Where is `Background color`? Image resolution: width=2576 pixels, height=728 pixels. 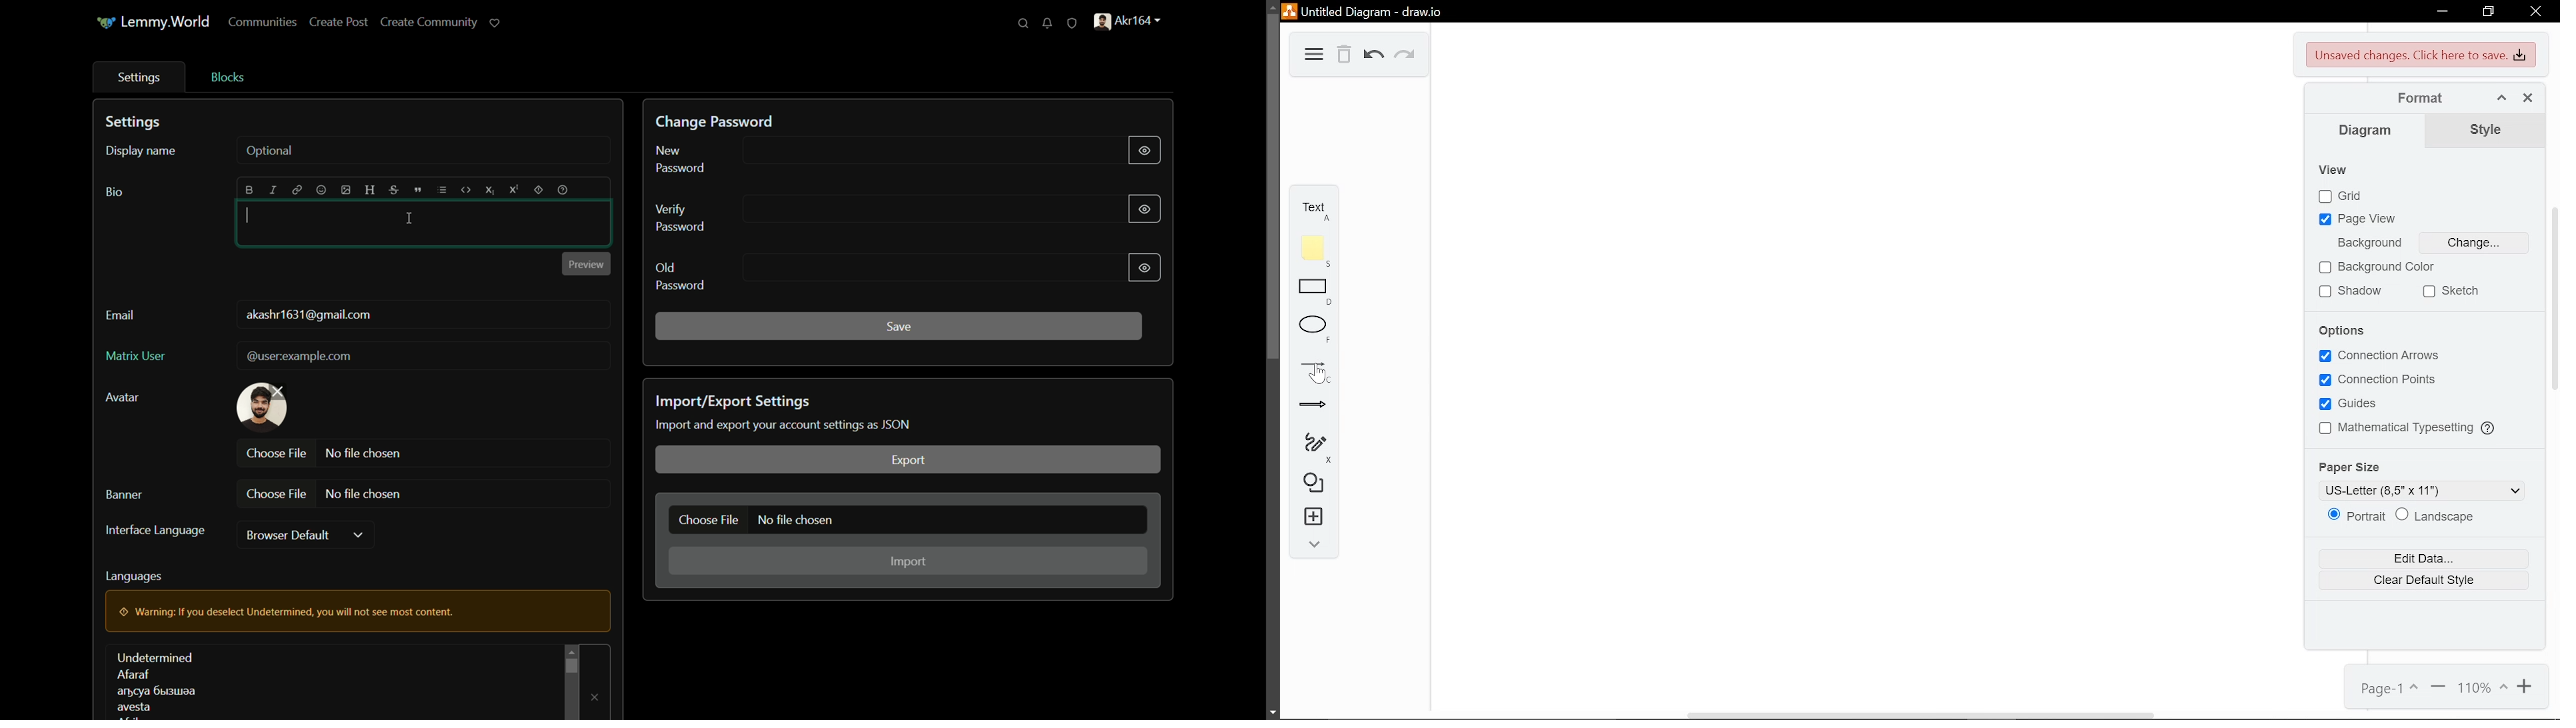
Background color is located at coordinates (2384, 267).